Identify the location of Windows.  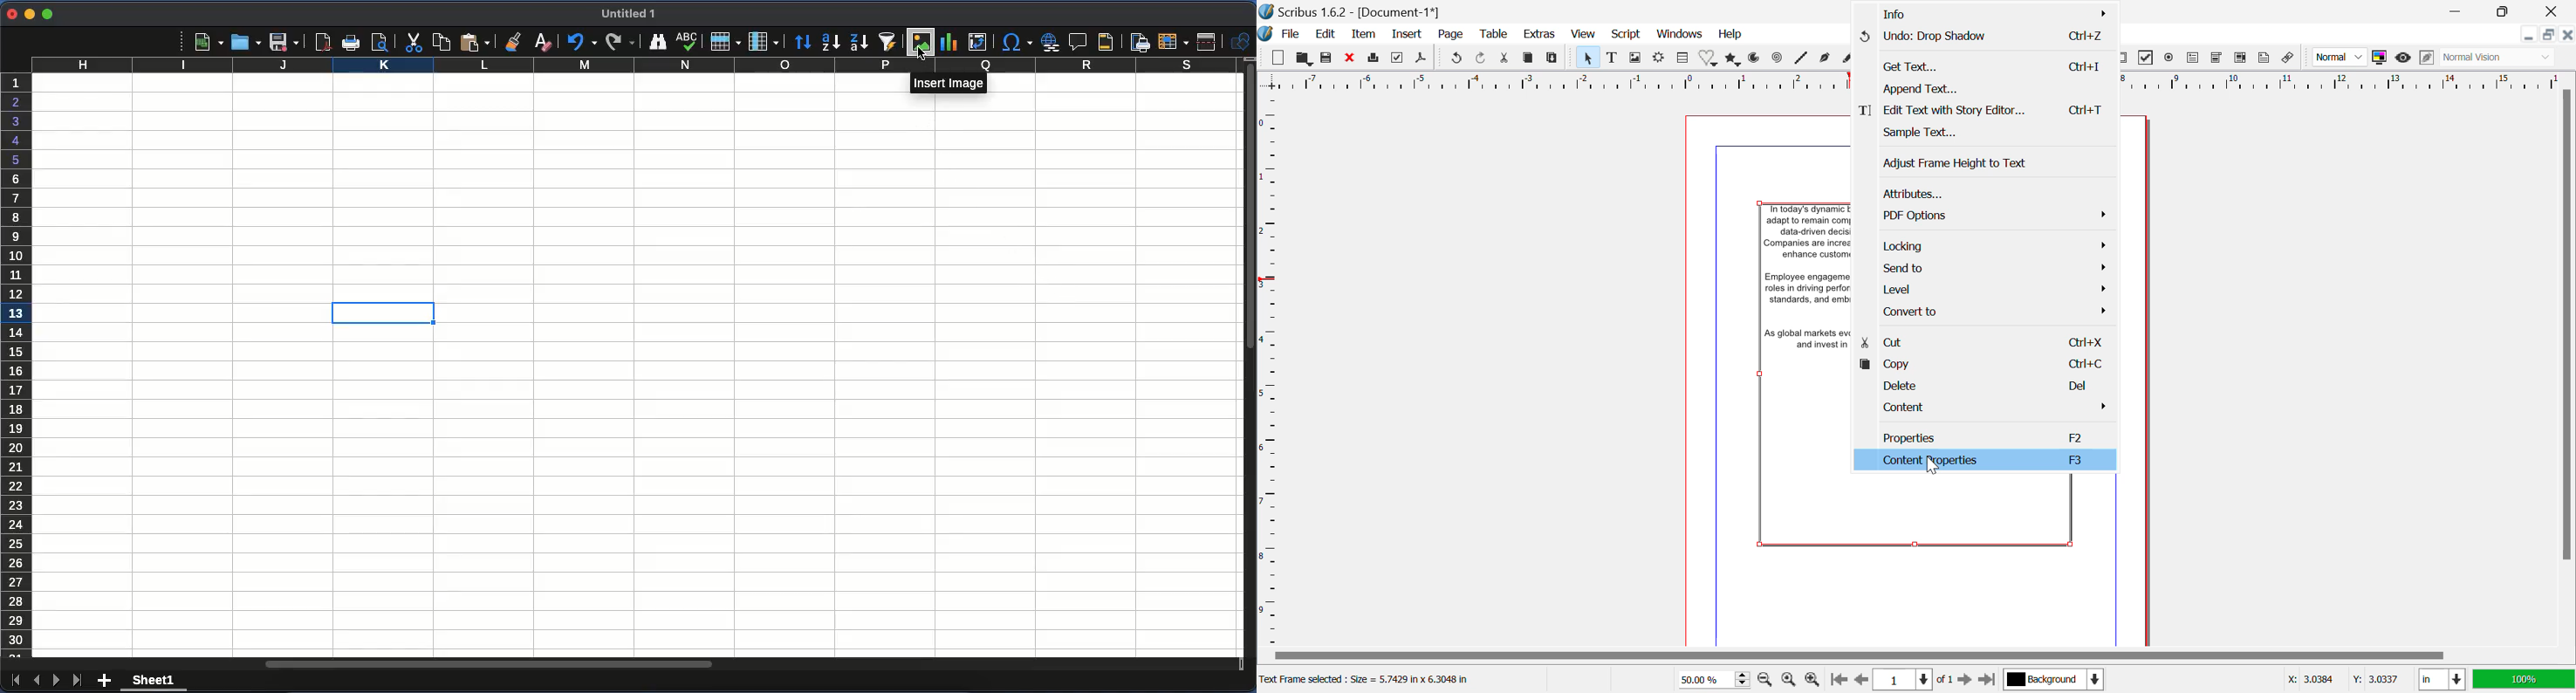
(1680, 34).